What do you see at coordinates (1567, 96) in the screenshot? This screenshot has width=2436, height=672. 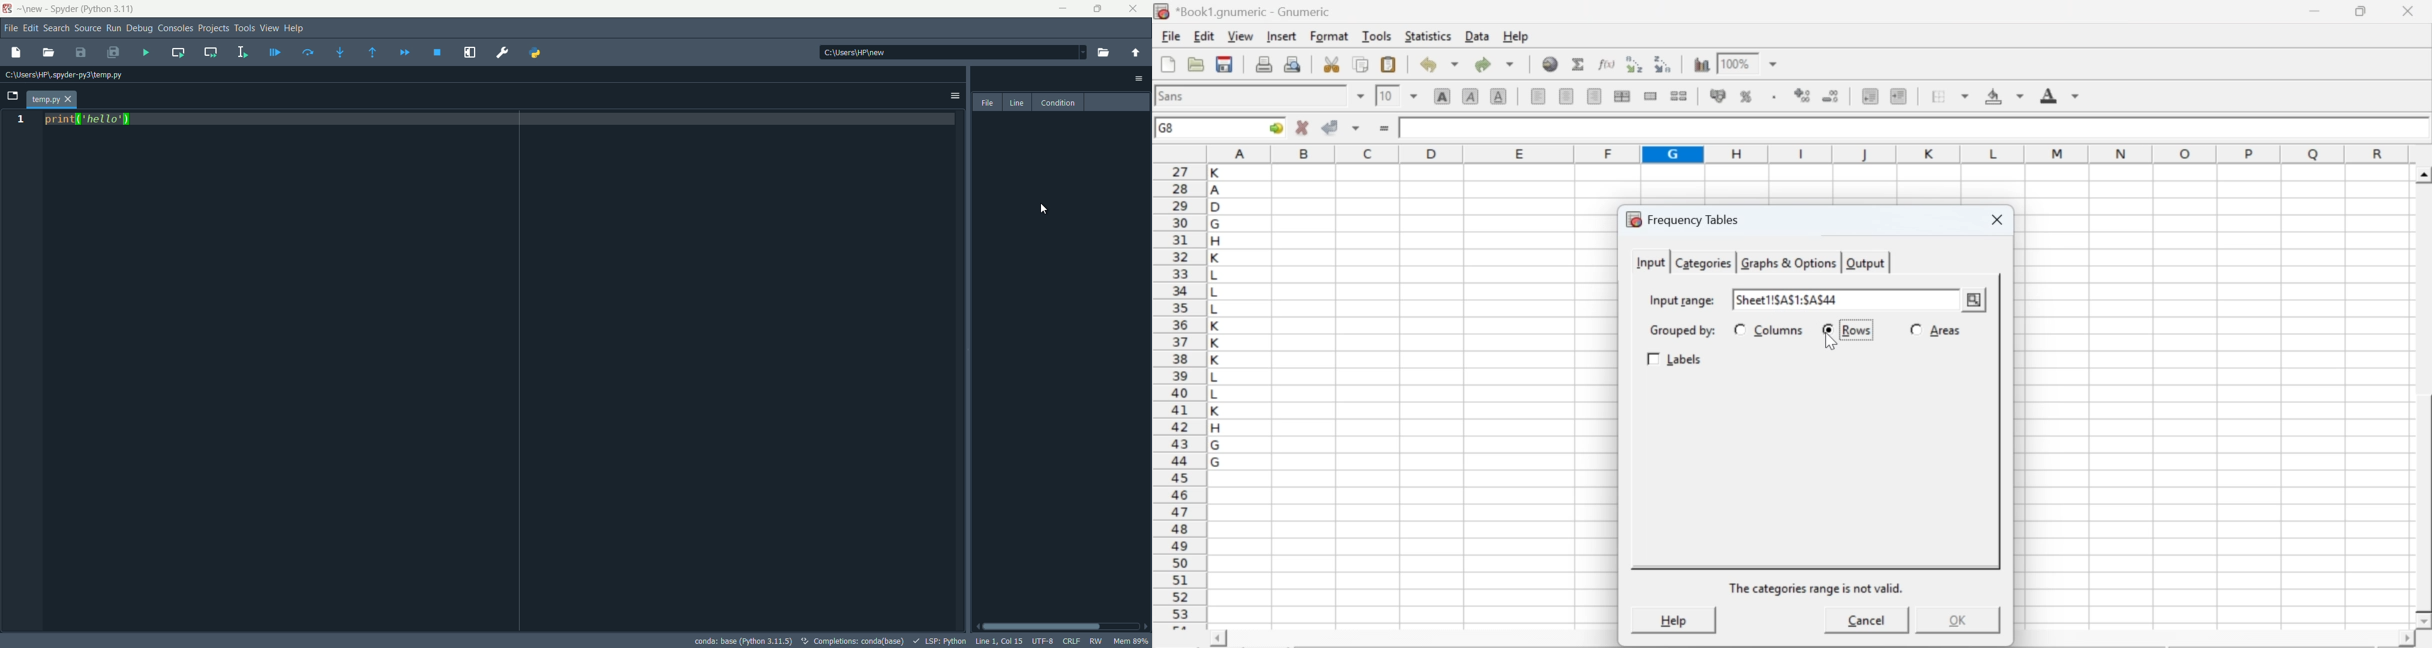 I see `center horizontally` at bounding box center [1567, 96].